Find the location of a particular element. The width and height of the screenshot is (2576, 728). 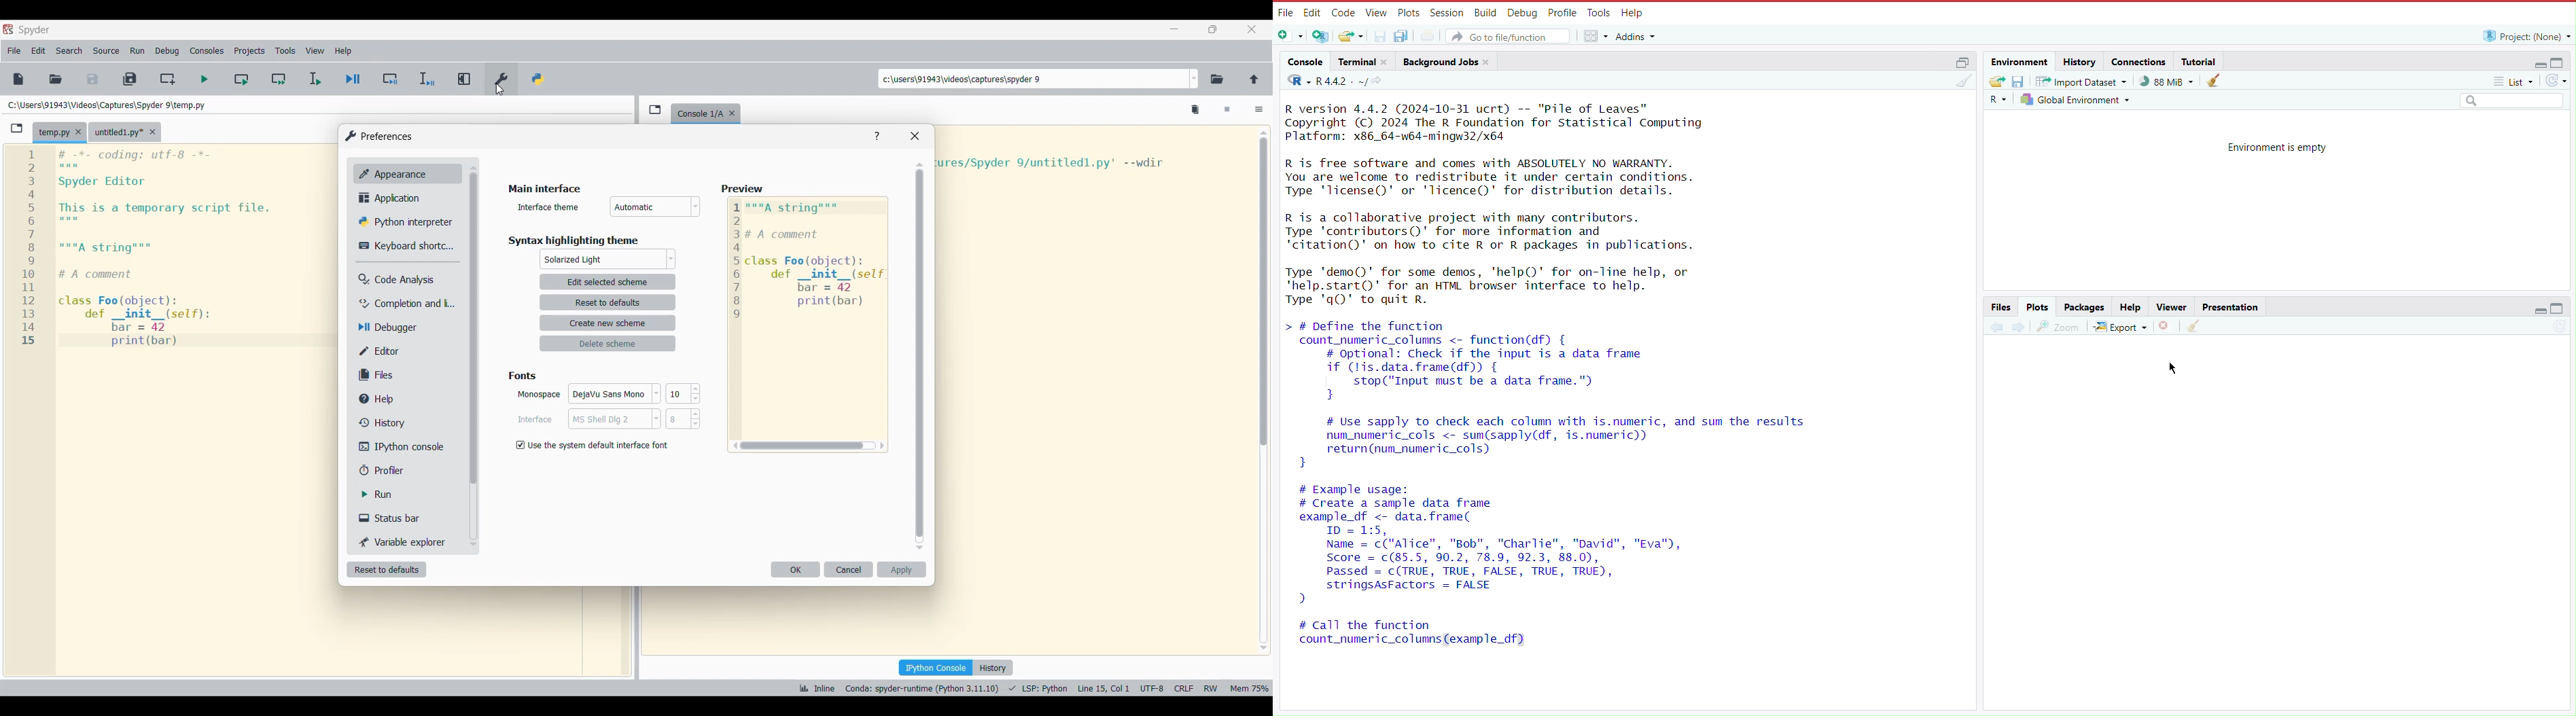

Maximize is located at coordinates (2559, 309).